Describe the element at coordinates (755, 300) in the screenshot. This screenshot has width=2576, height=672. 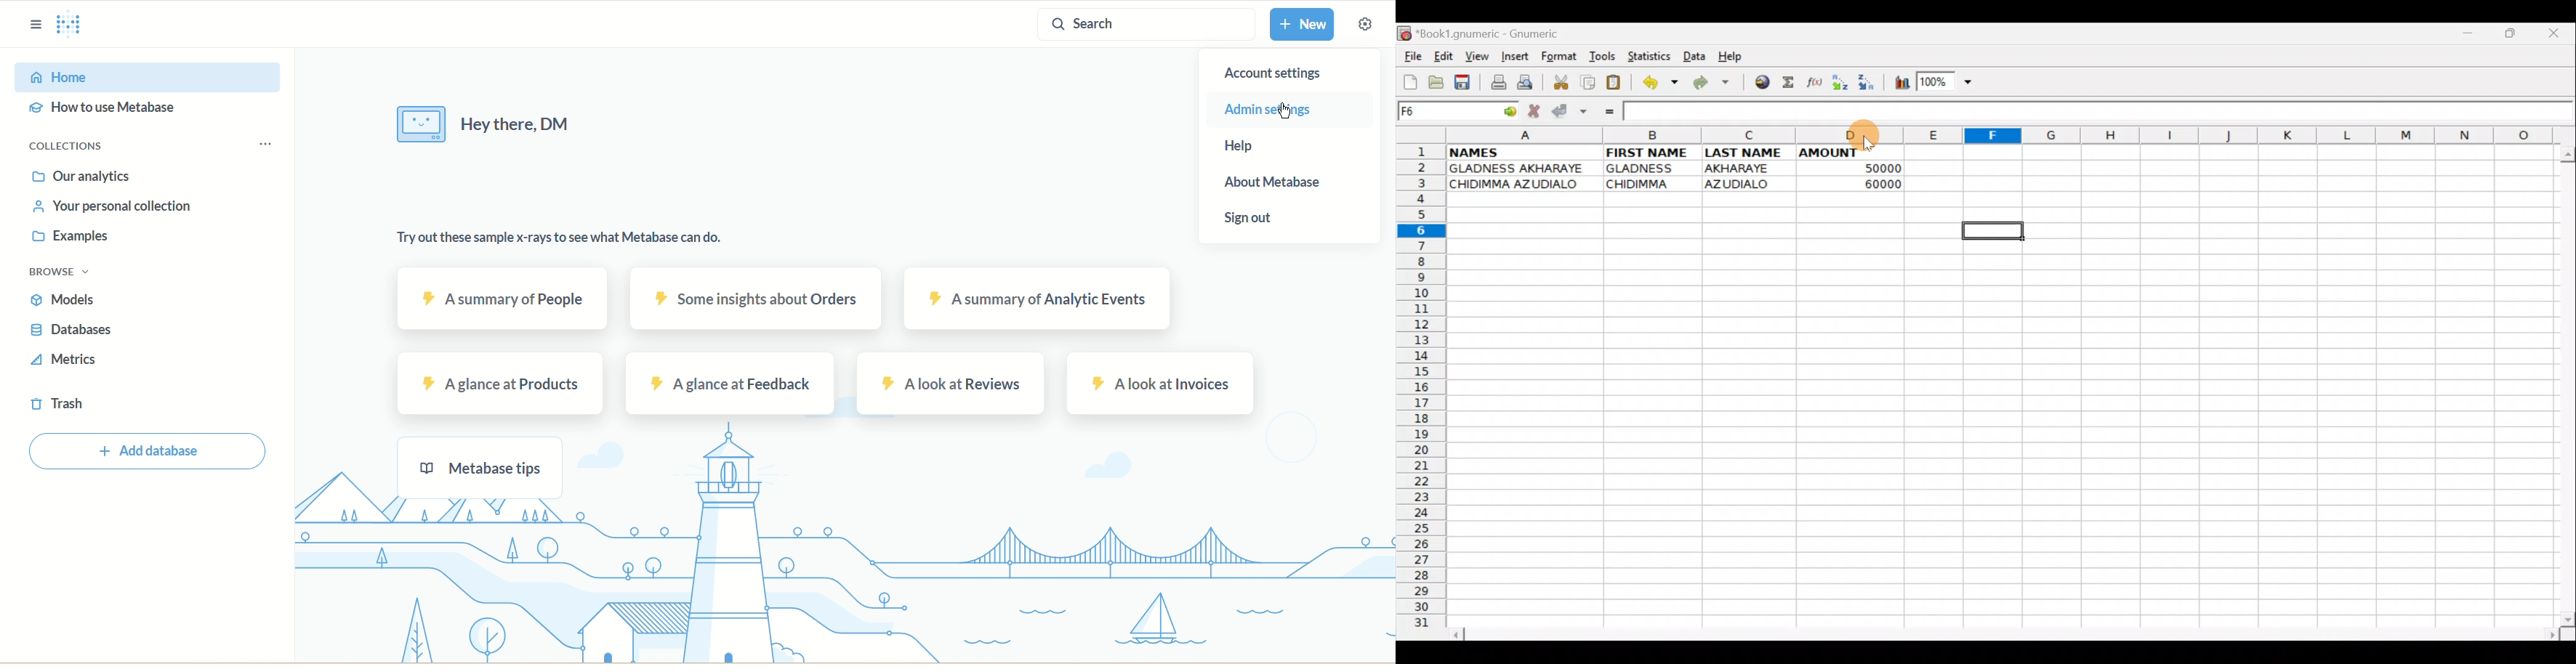
I see `some insights about orders` at that location.